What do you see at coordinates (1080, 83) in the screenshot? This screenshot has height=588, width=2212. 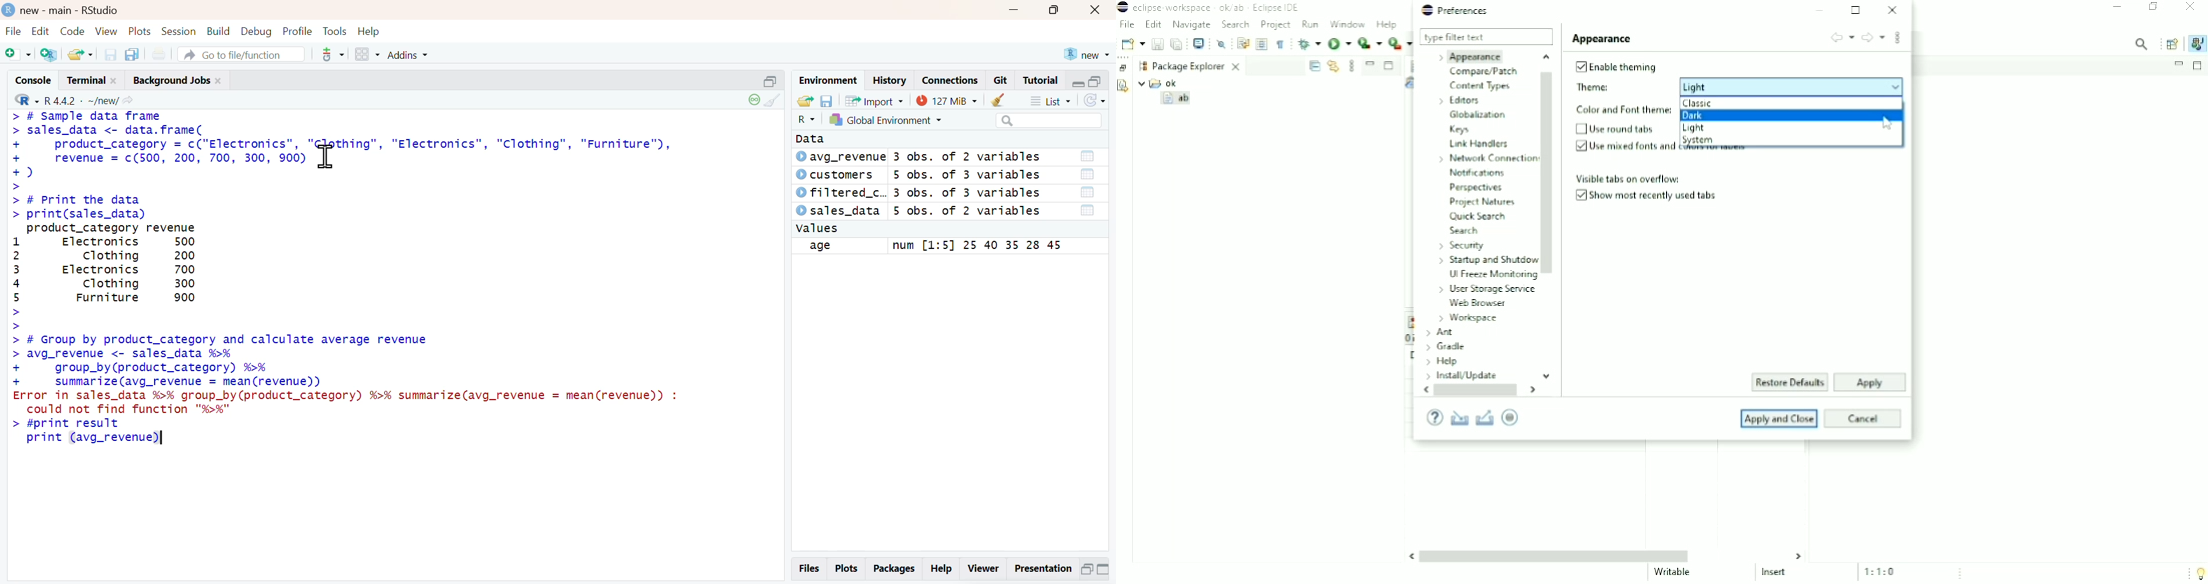 I see `minimize pane` at bounding box center [1080, 83].